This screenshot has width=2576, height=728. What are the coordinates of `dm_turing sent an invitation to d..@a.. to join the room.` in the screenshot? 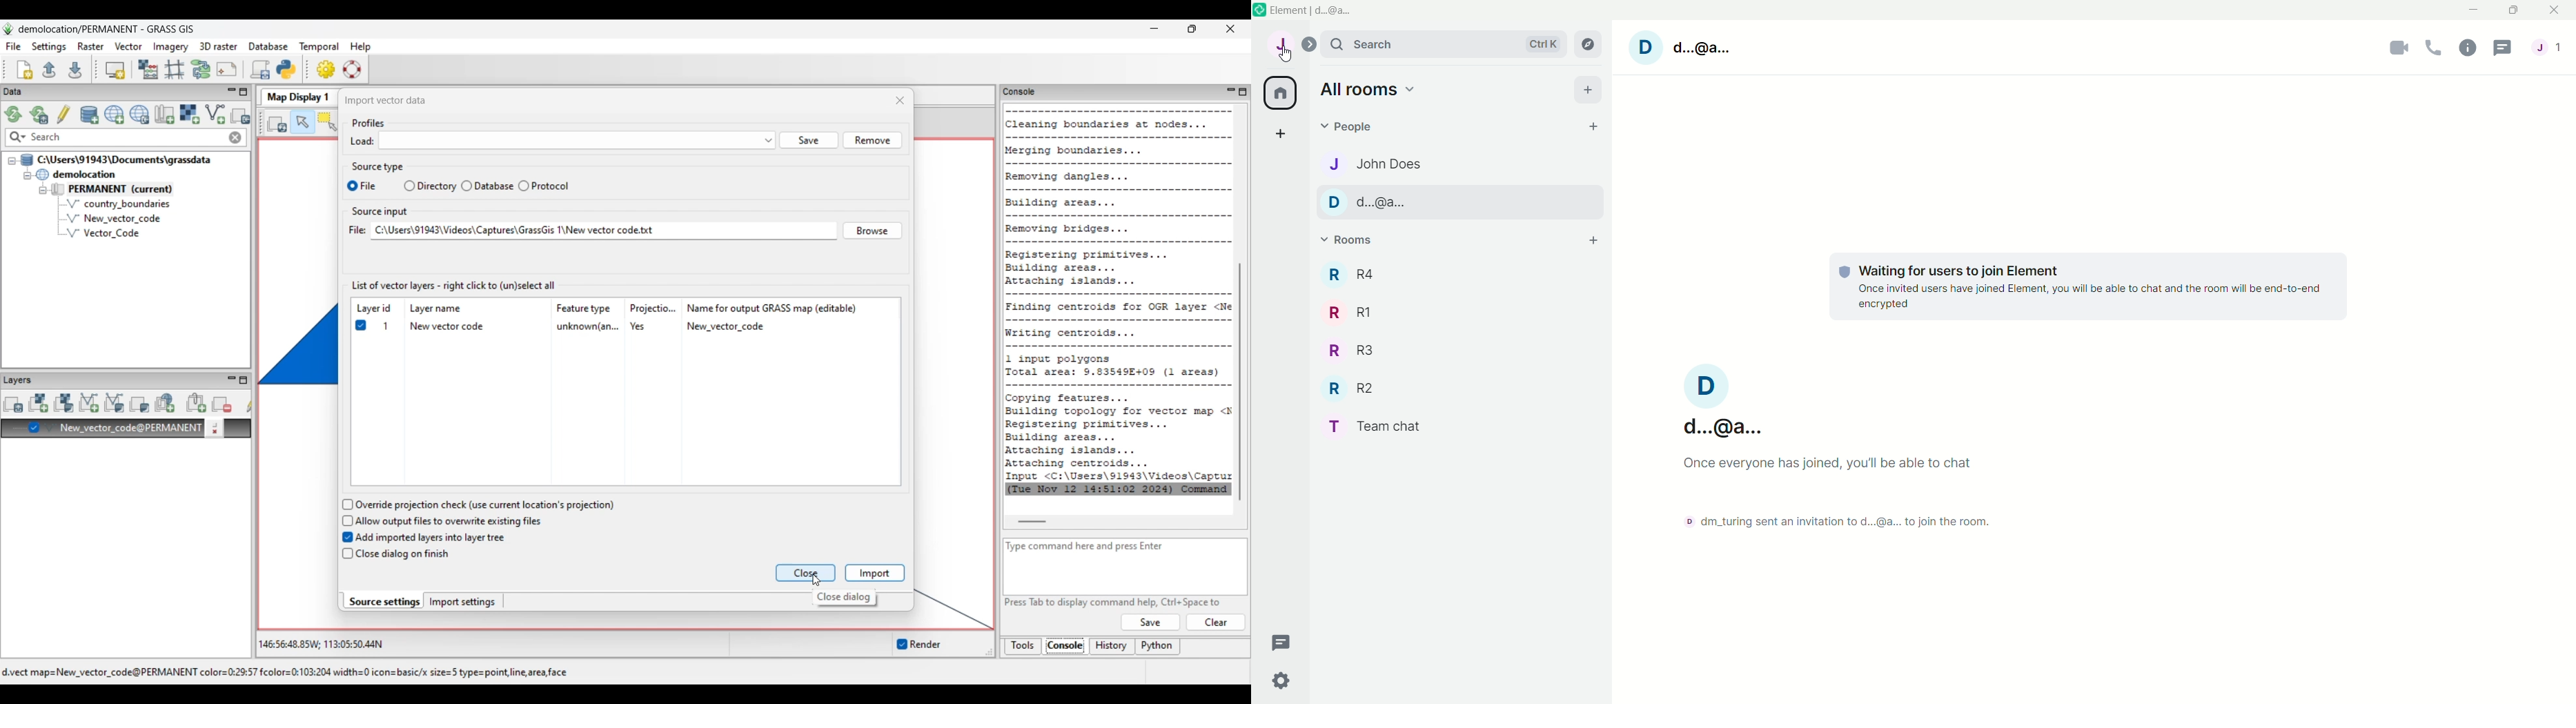 It's located at (1833, 520).